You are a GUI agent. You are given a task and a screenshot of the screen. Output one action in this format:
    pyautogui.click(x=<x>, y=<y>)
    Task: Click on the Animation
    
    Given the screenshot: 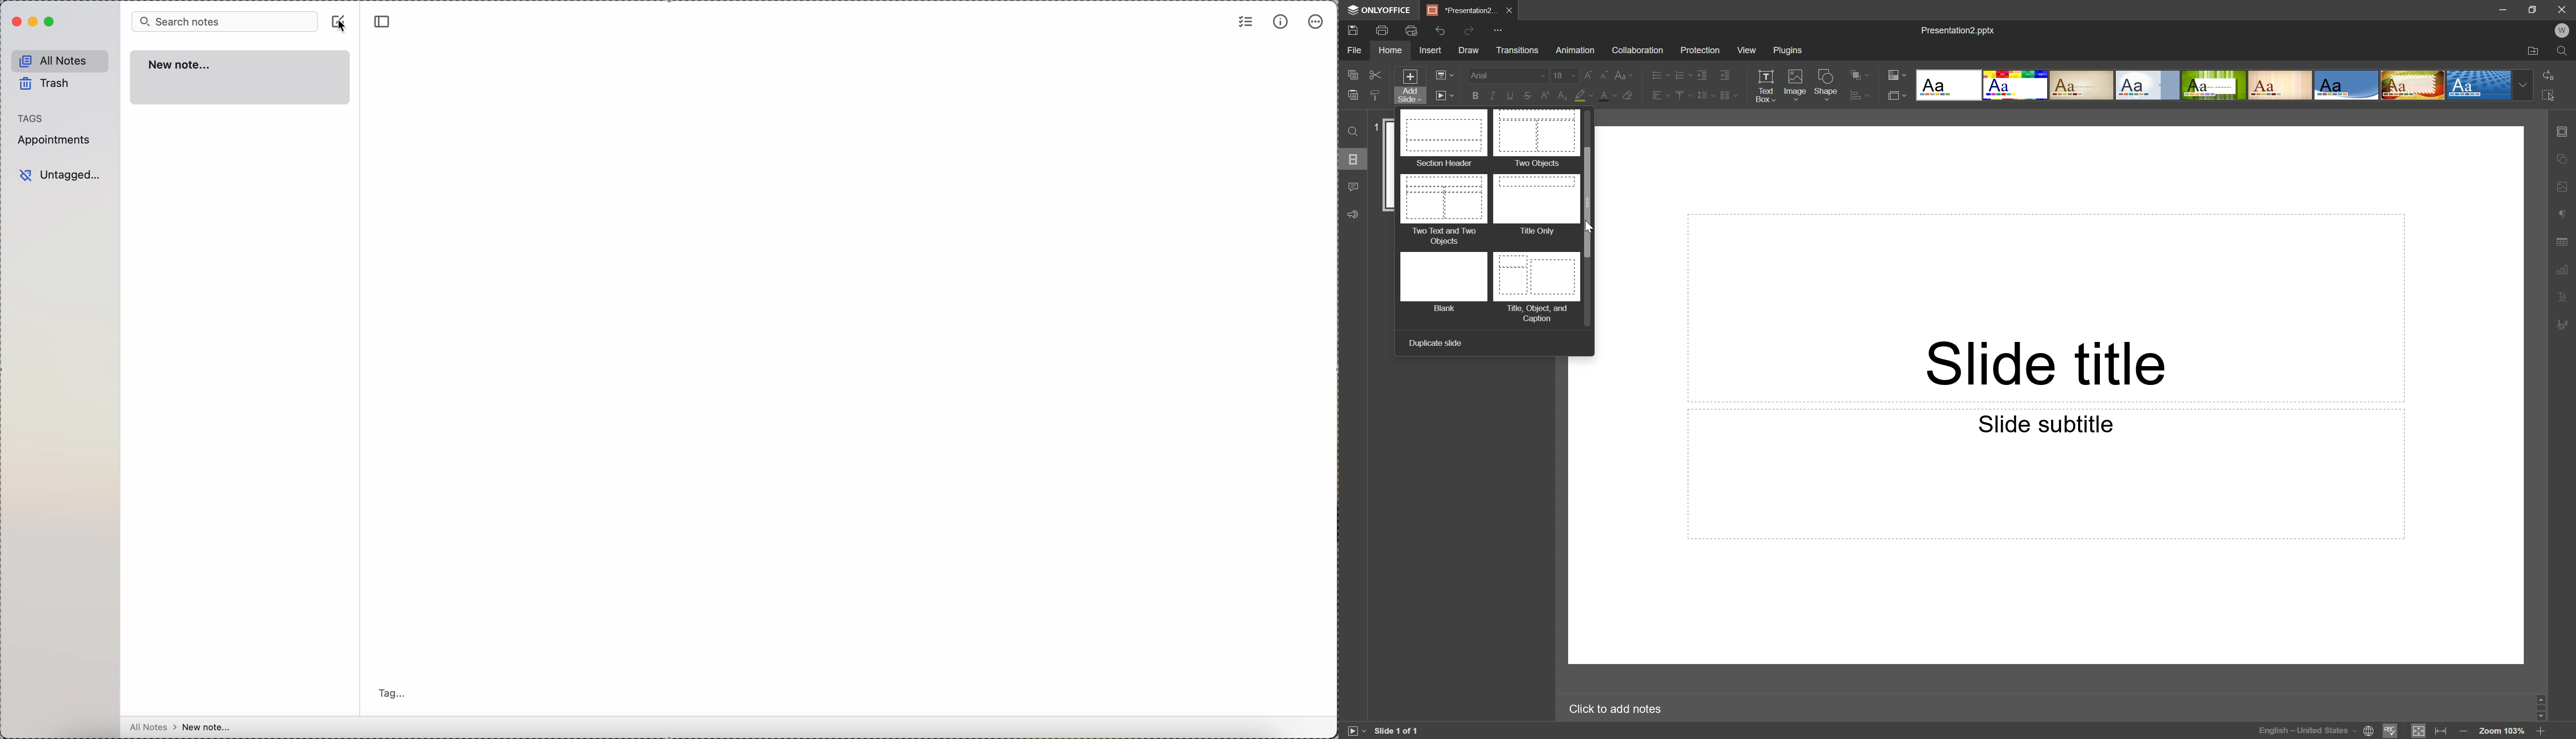 What is the action you would take?
    pyautogui.click(x=1573, y=50)
    